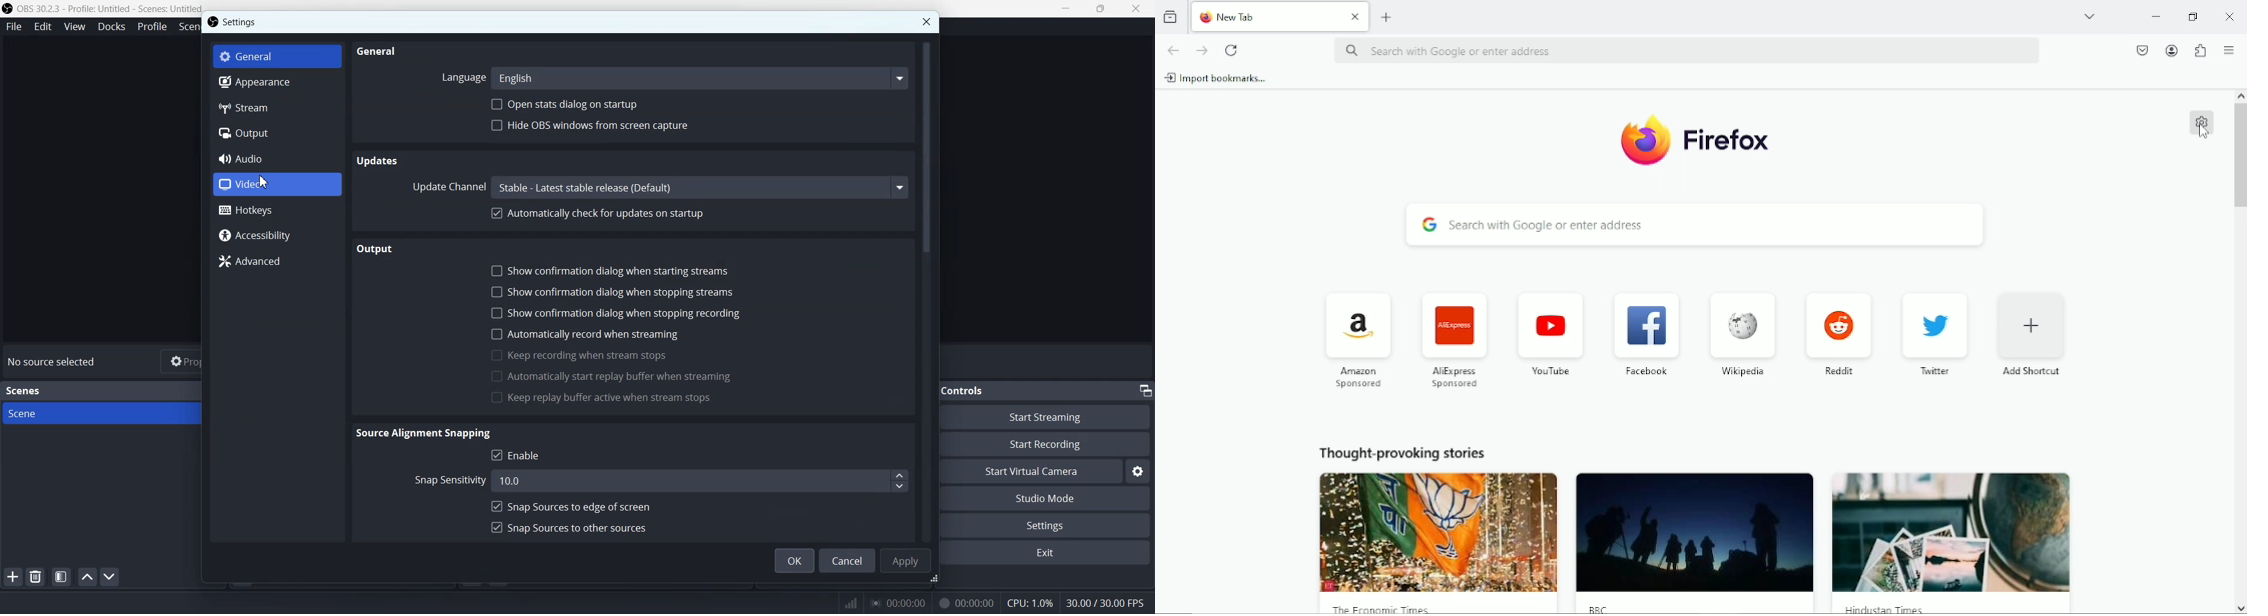  Describe the element at coordinates (795, 560) in the screenshot. I see `OK` at that location.